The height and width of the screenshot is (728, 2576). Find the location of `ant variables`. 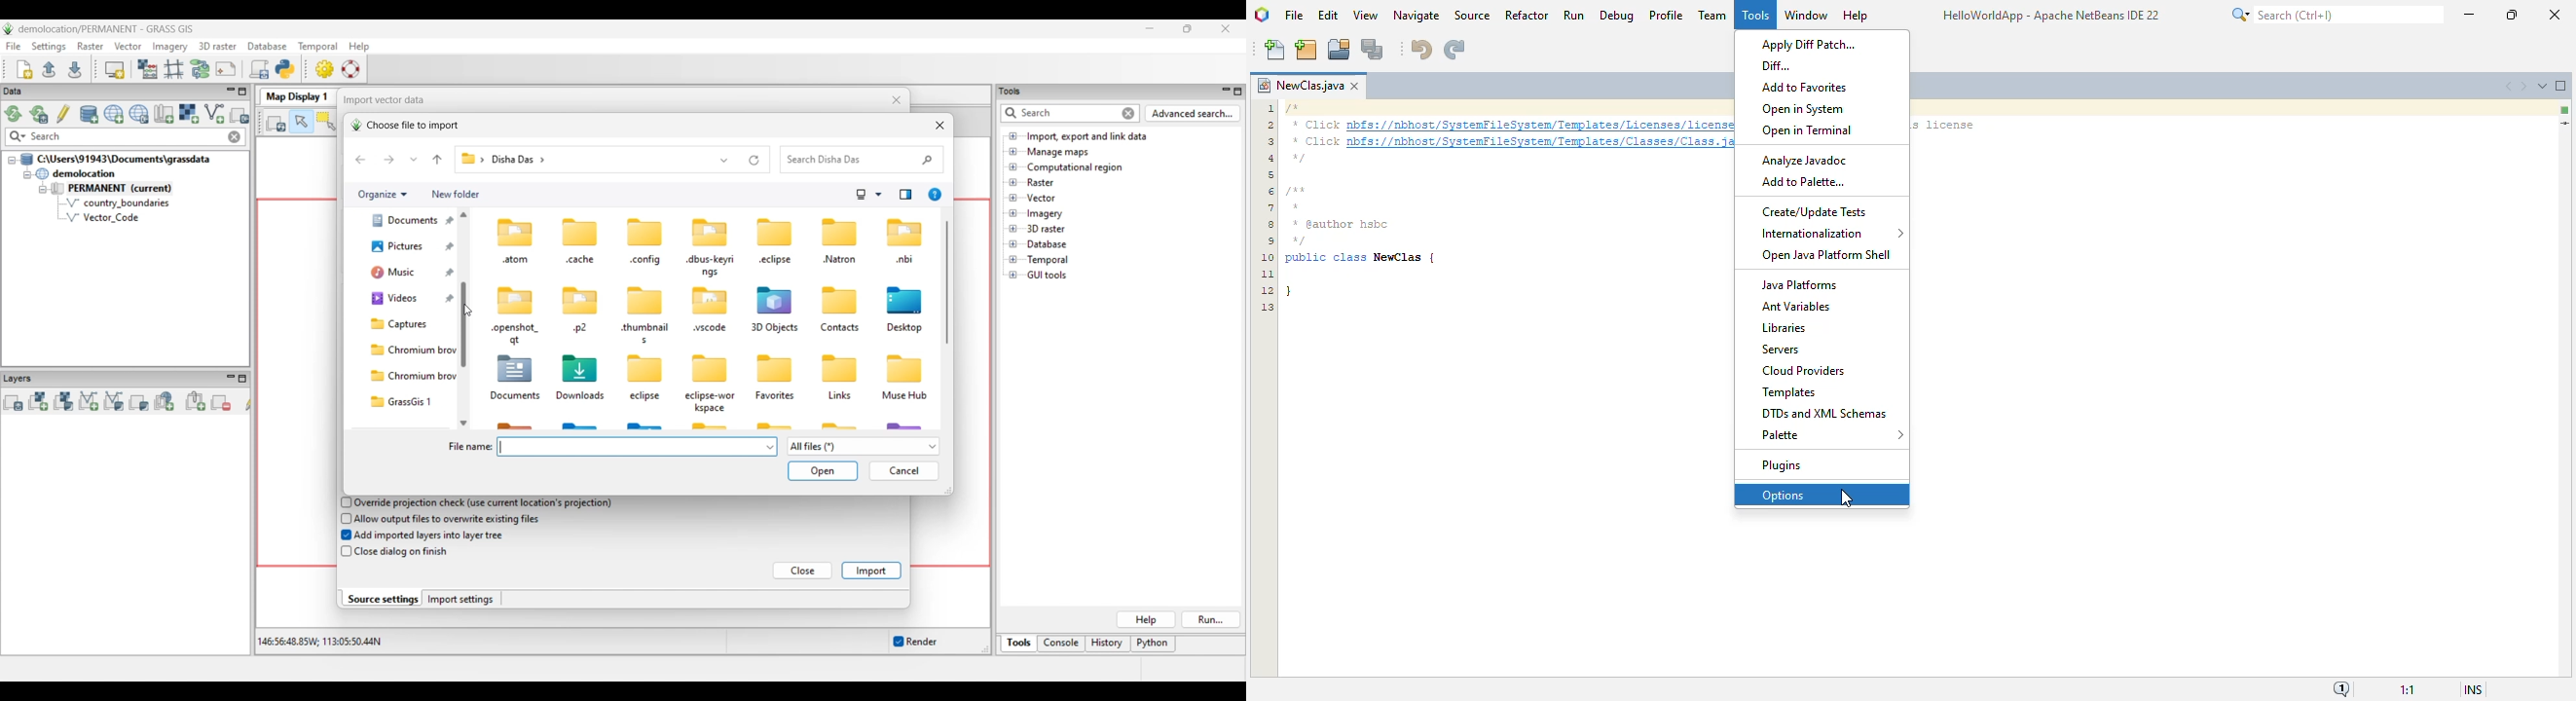

ant variables is located at coordinates (1795, 308).